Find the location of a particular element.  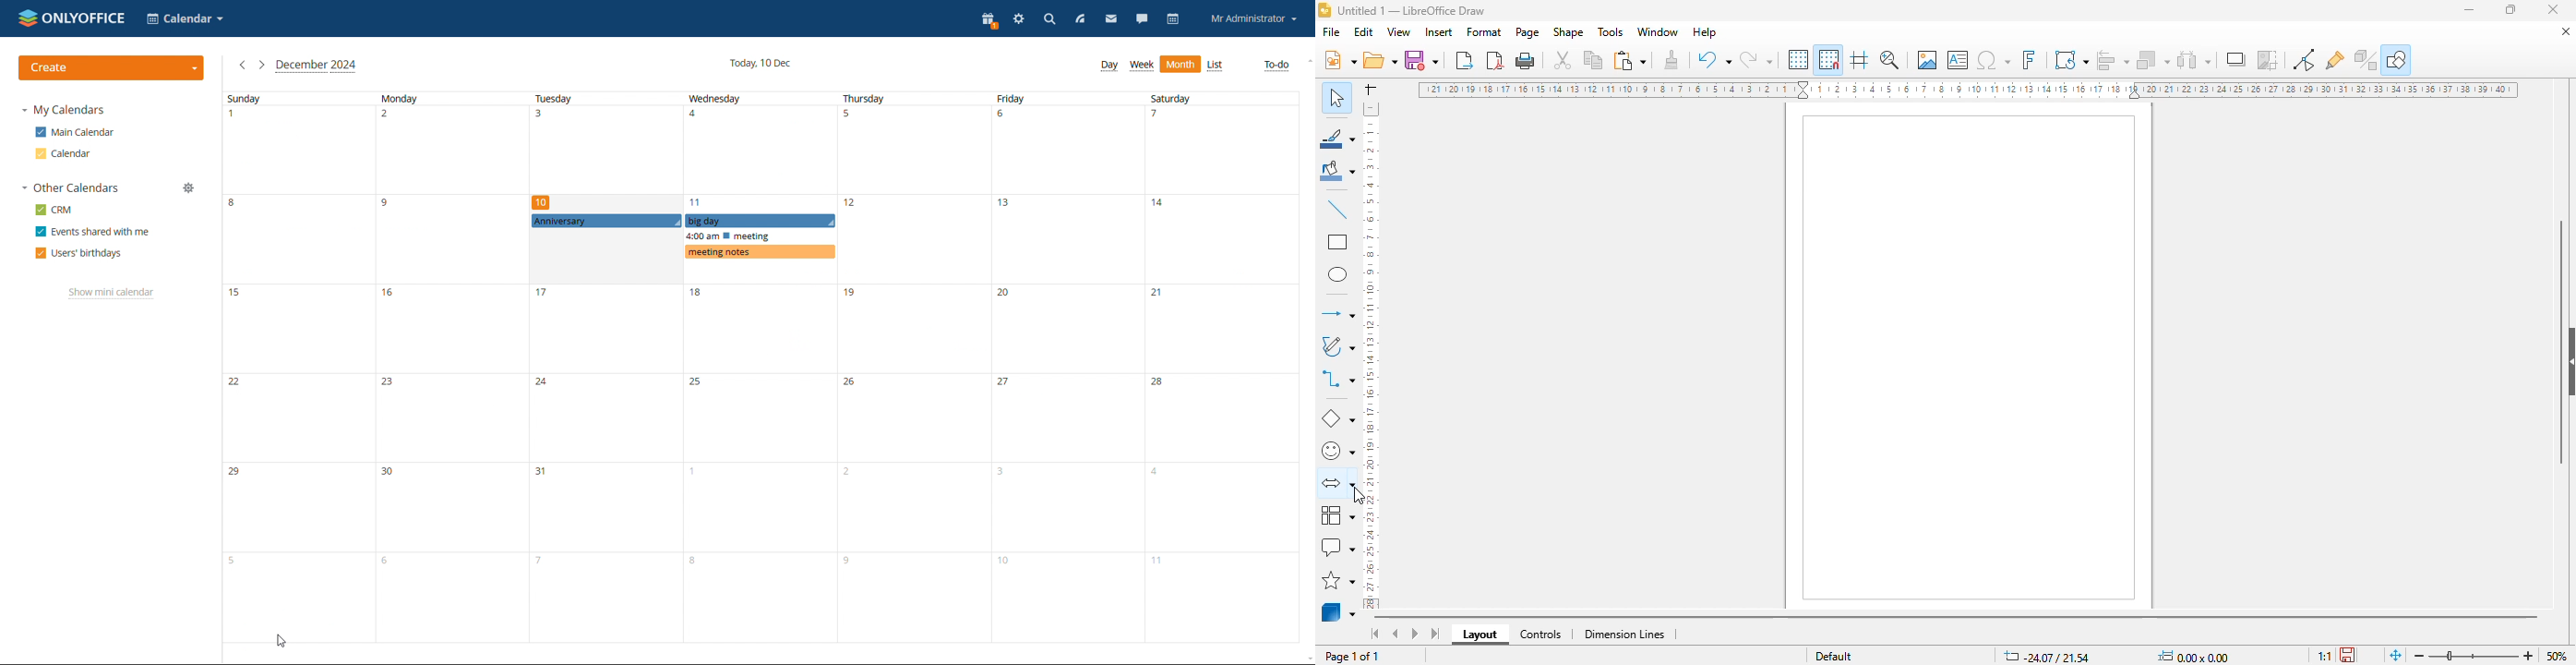

save is located at coordinates (1421, 60).